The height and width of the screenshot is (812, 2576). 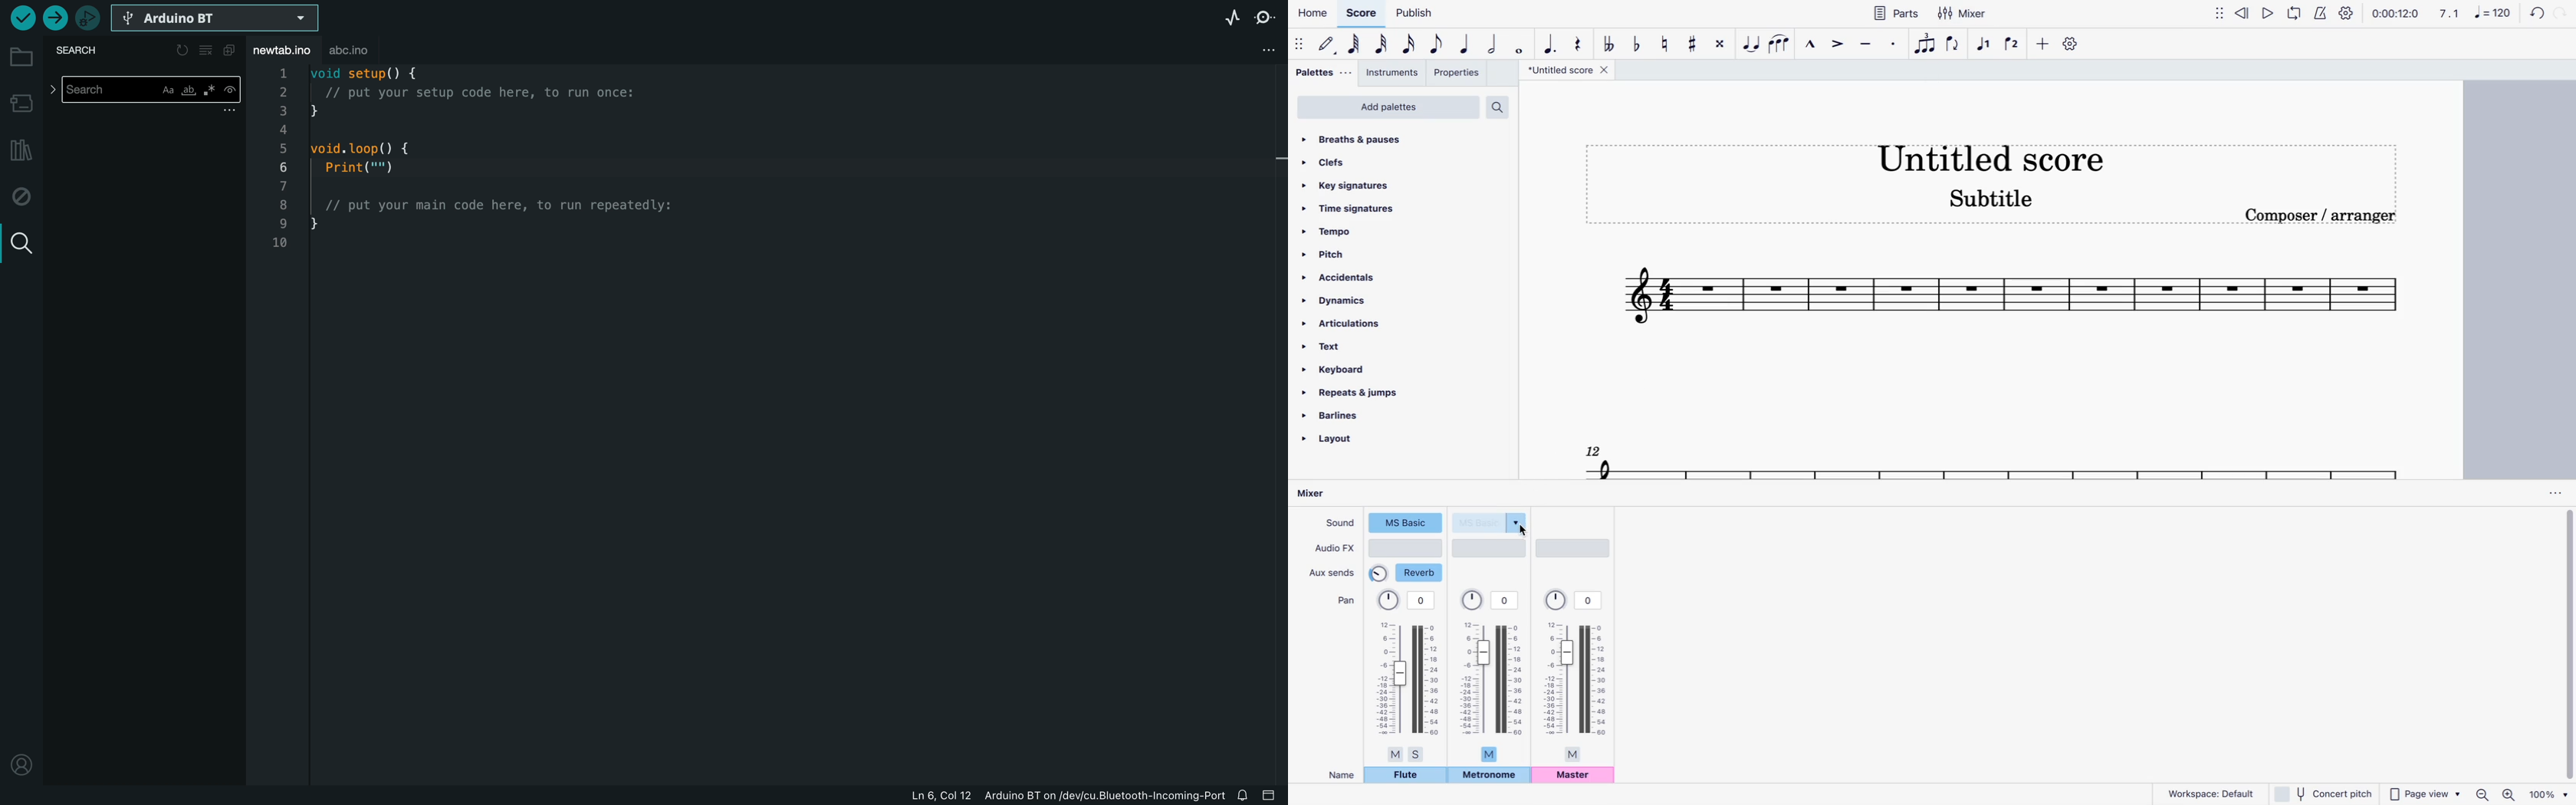 I want to click on tenuto, so click(x=1864, y=44).